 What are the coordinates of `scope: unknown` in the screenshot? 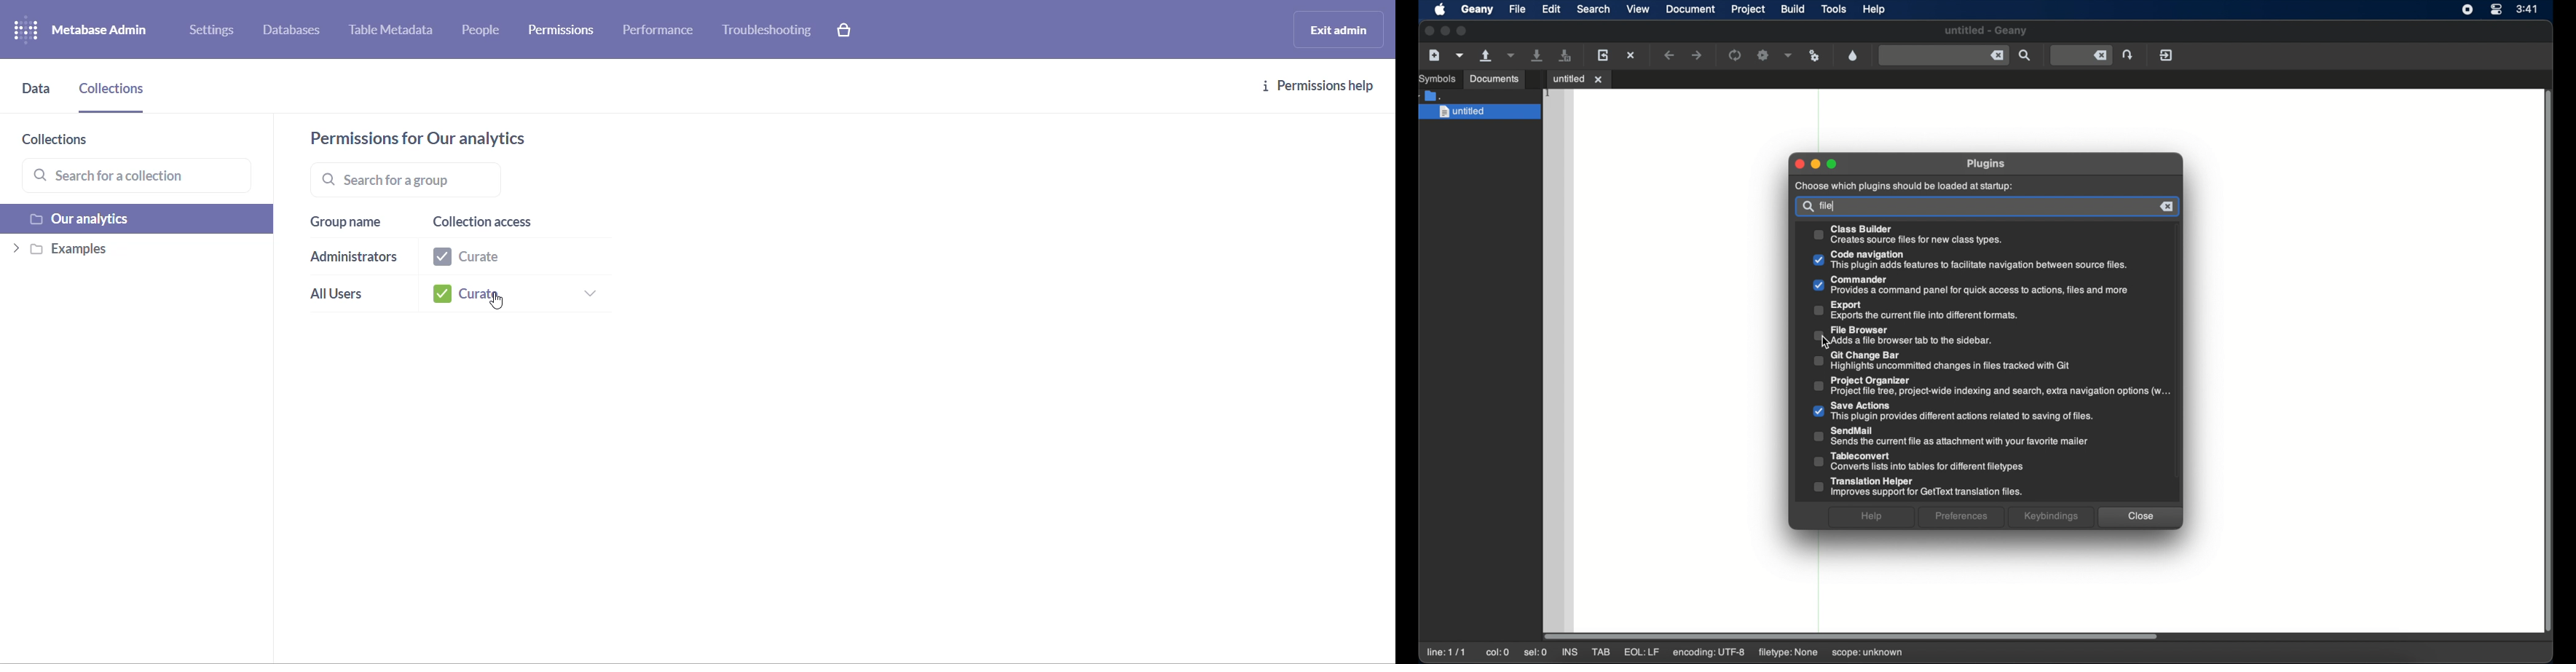 It's located at (1868, 653).